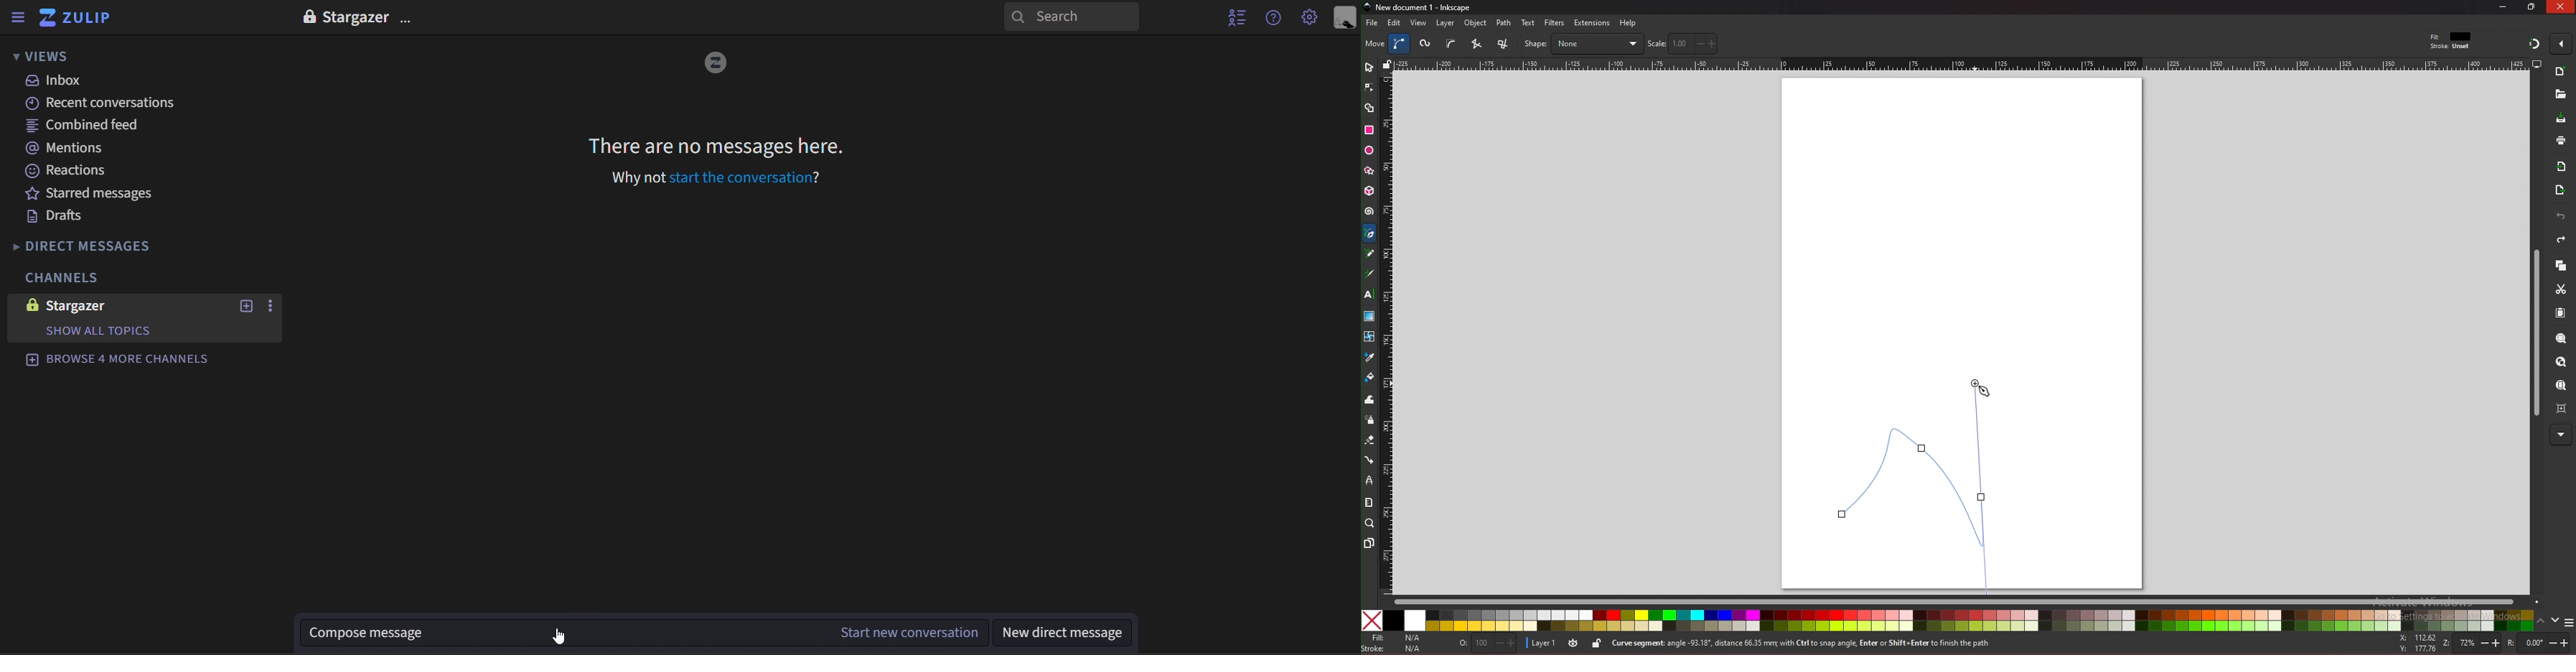 The image size is (2576, 672). What do you see at coordinates (1275, 18) in the screenshot?
I see `get help` at bounding box center [1275, 18].